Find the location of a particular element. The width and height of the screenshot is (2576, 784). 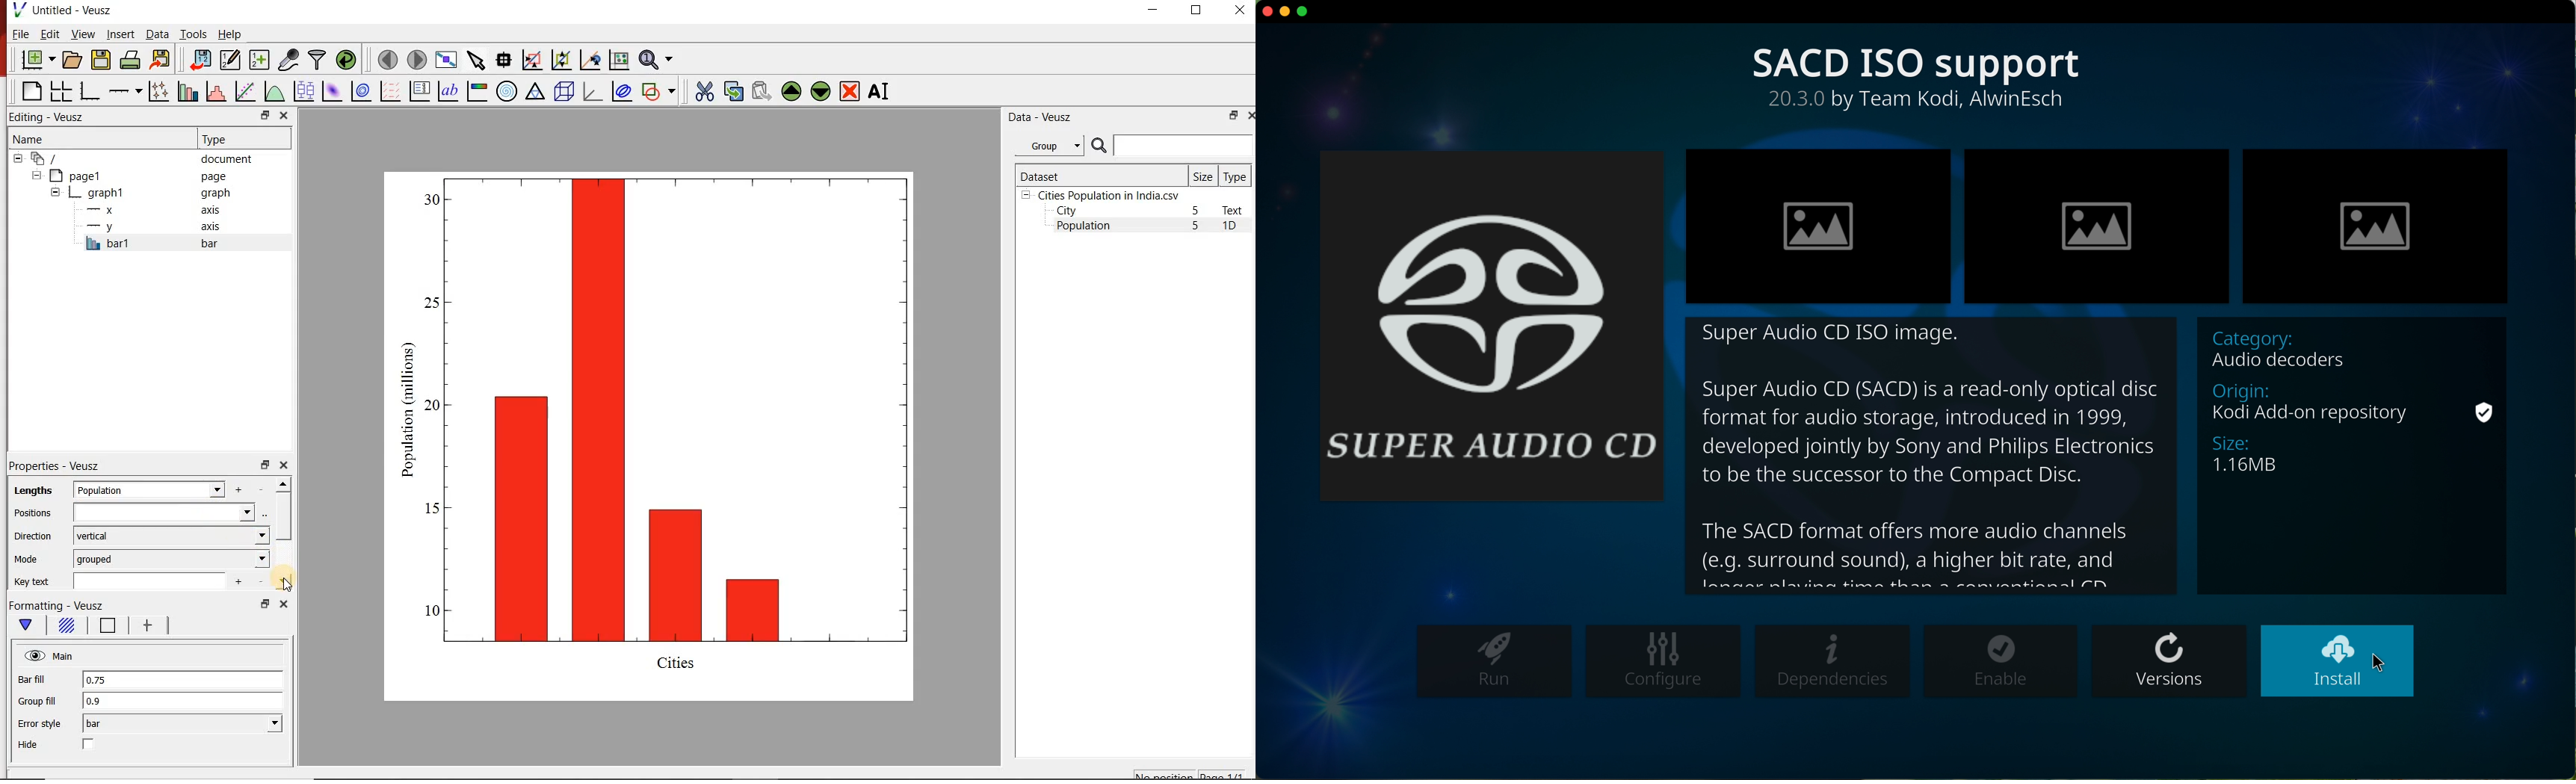

City is located at coordinates (1066, 211).